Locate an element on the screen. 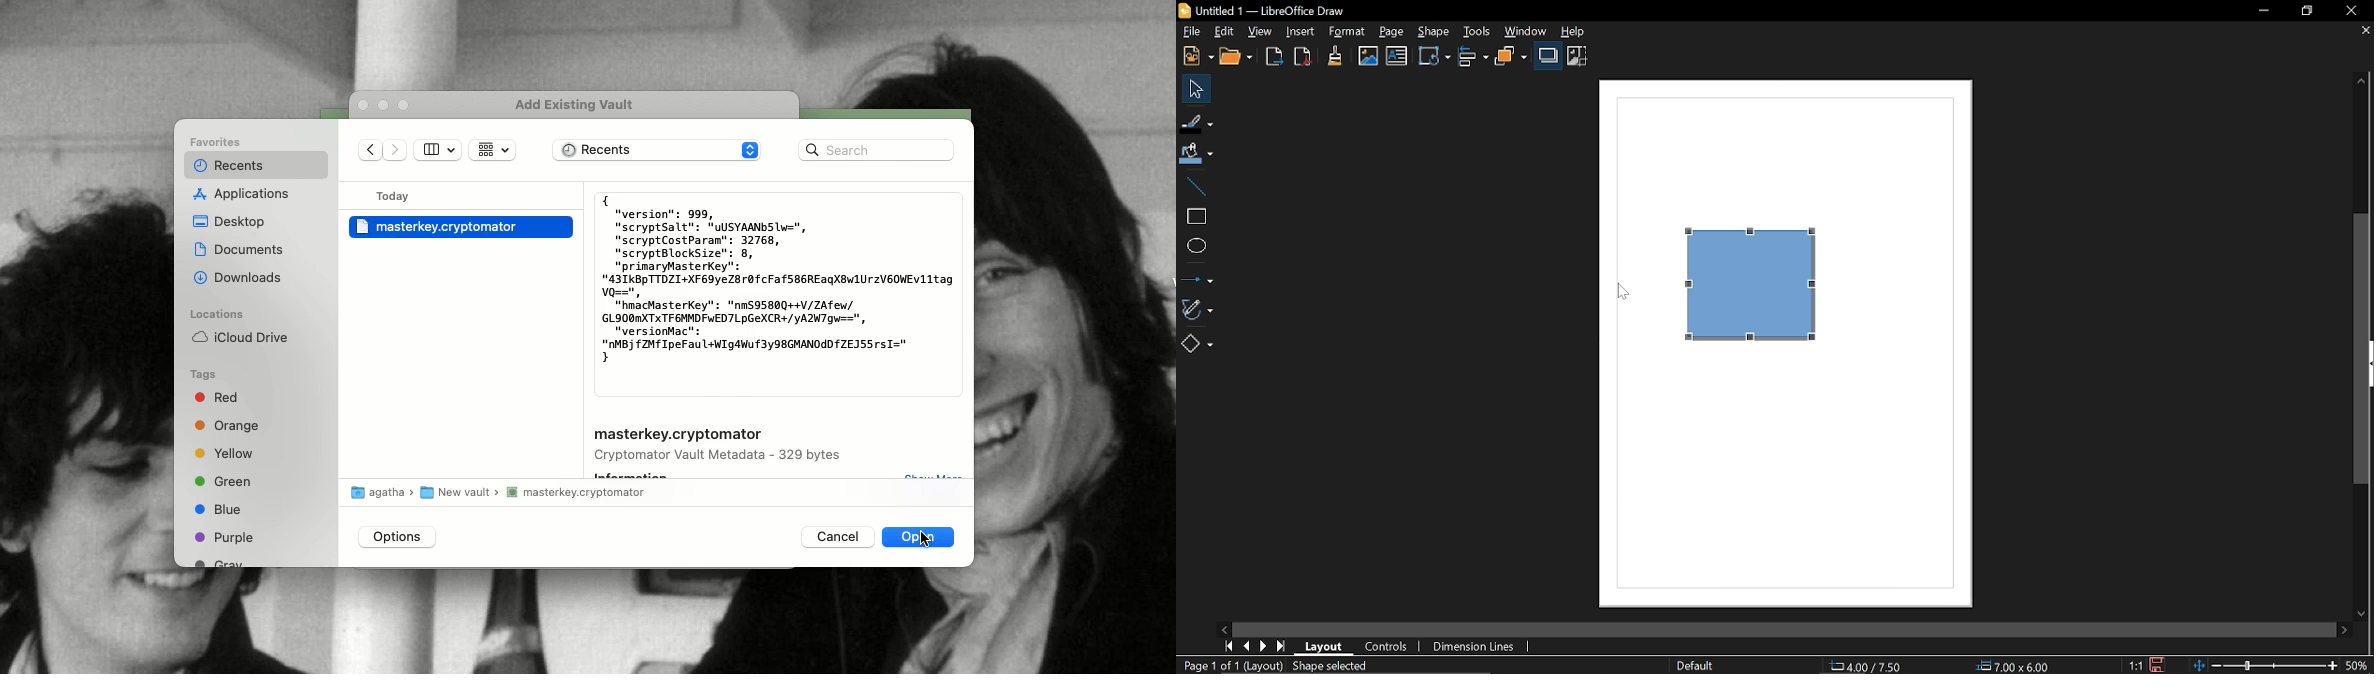 The width and height of the screenshot is (2380, 700). Move right is located at coordinates (2342, 630).